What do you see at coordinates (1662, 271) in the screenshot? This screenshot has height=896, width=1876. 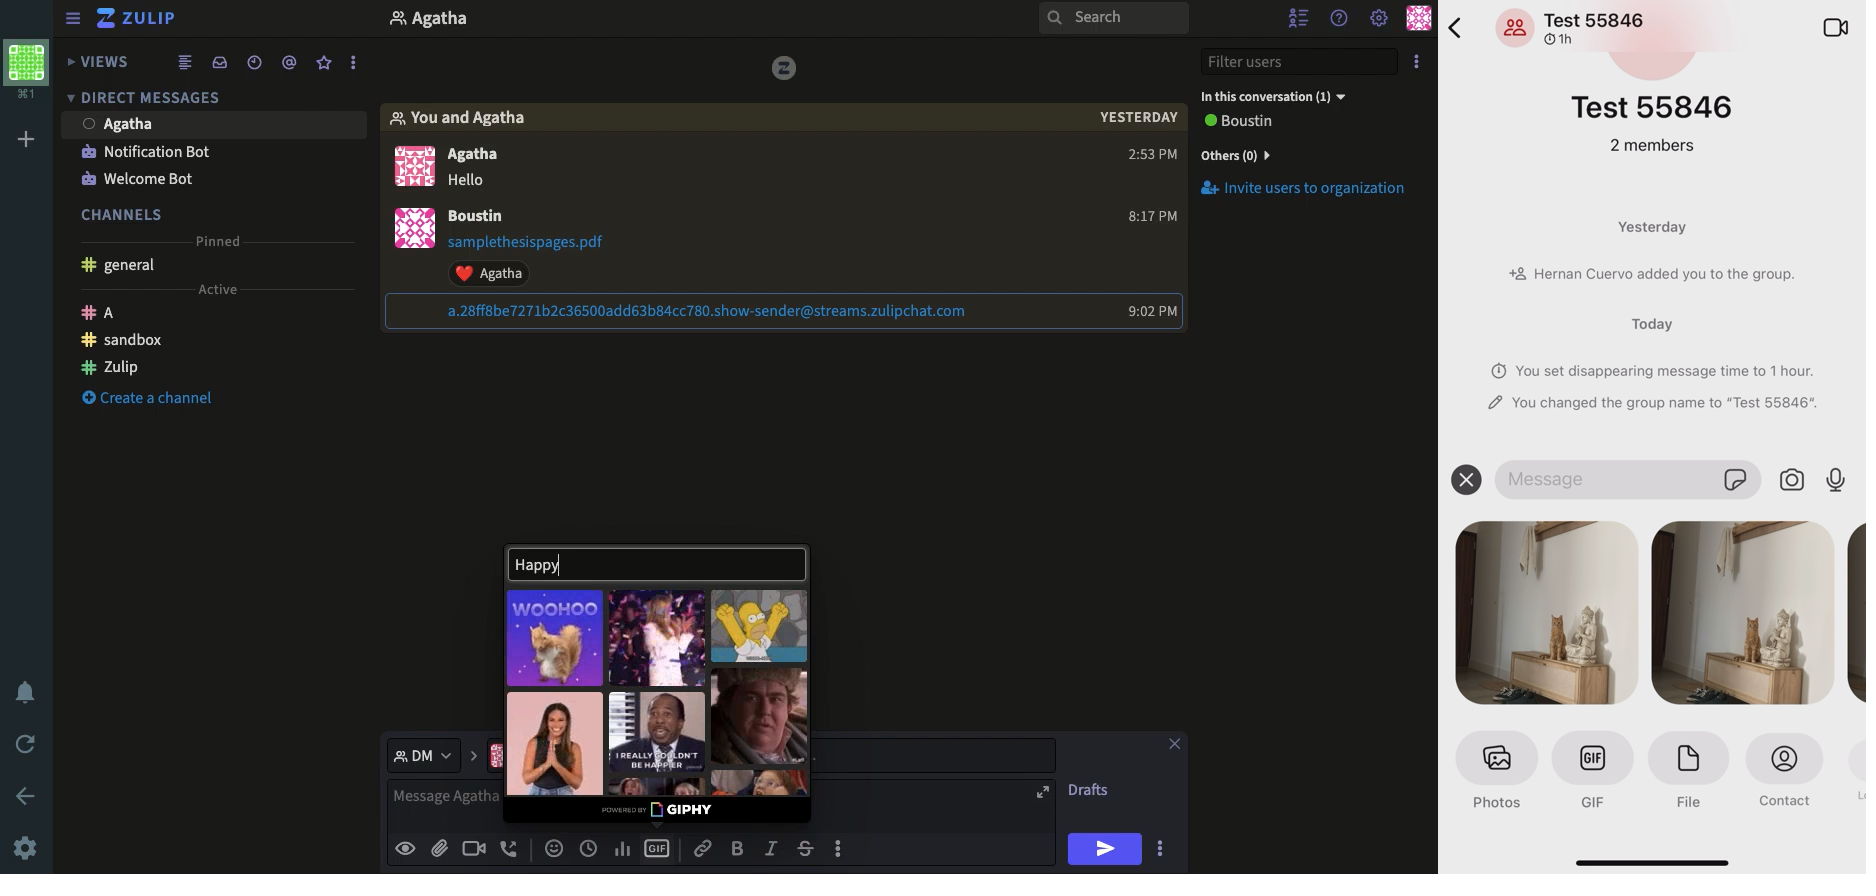 I see `+& Hernan Cuervo added you to the group` at bounding box center [1662, 271].